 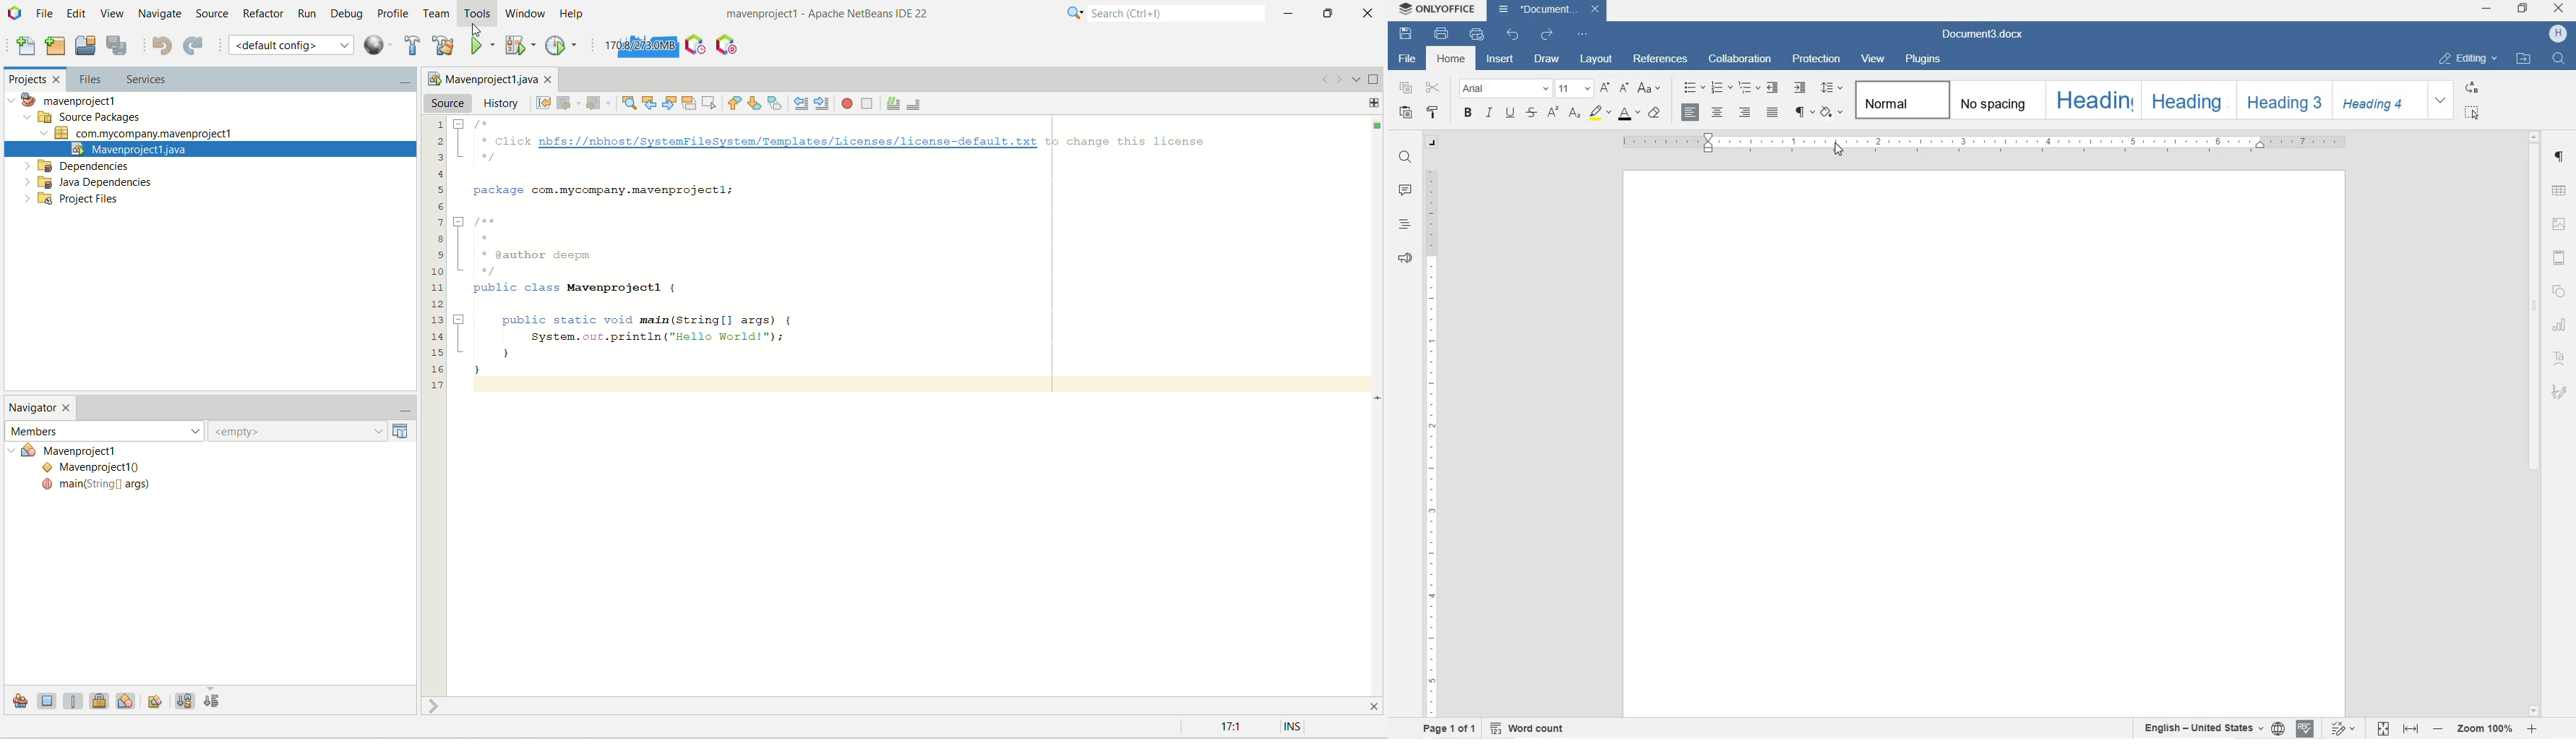 I want to click on team, so click(x=437, y=14).